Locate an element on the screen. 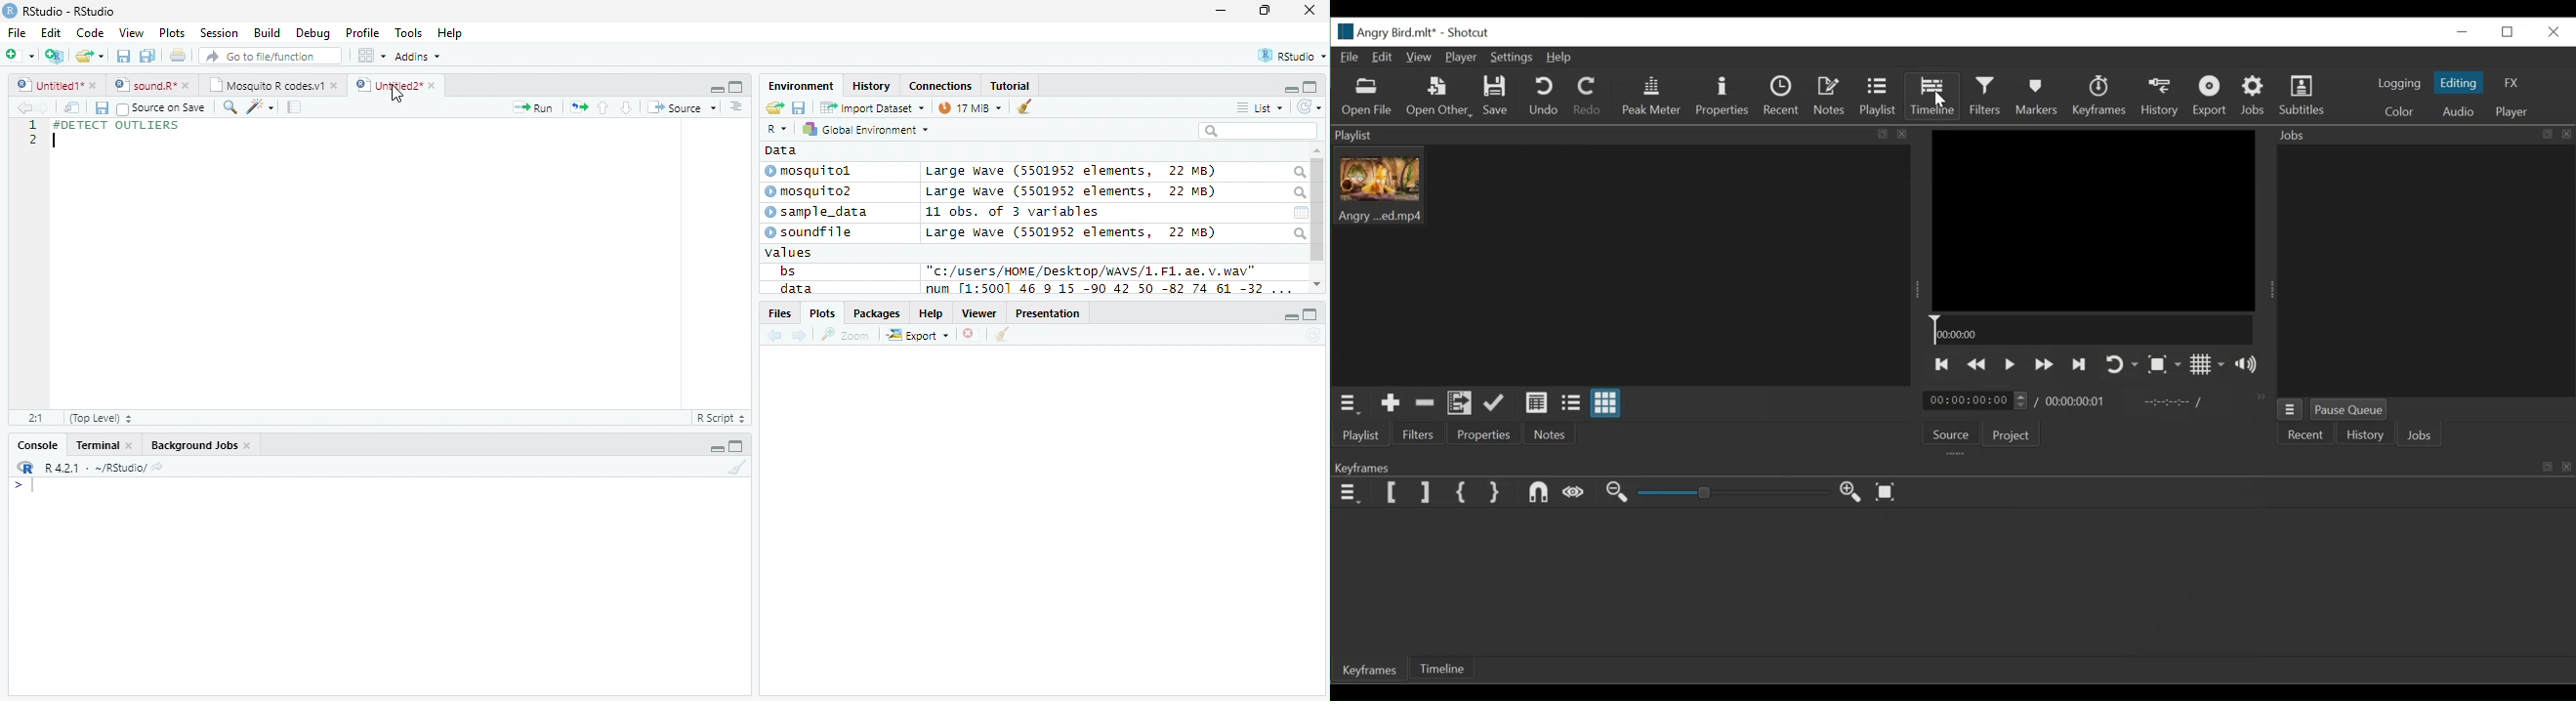 This screenshot has height=728, width=2576. Notes is located at coordinates (1551, 434).